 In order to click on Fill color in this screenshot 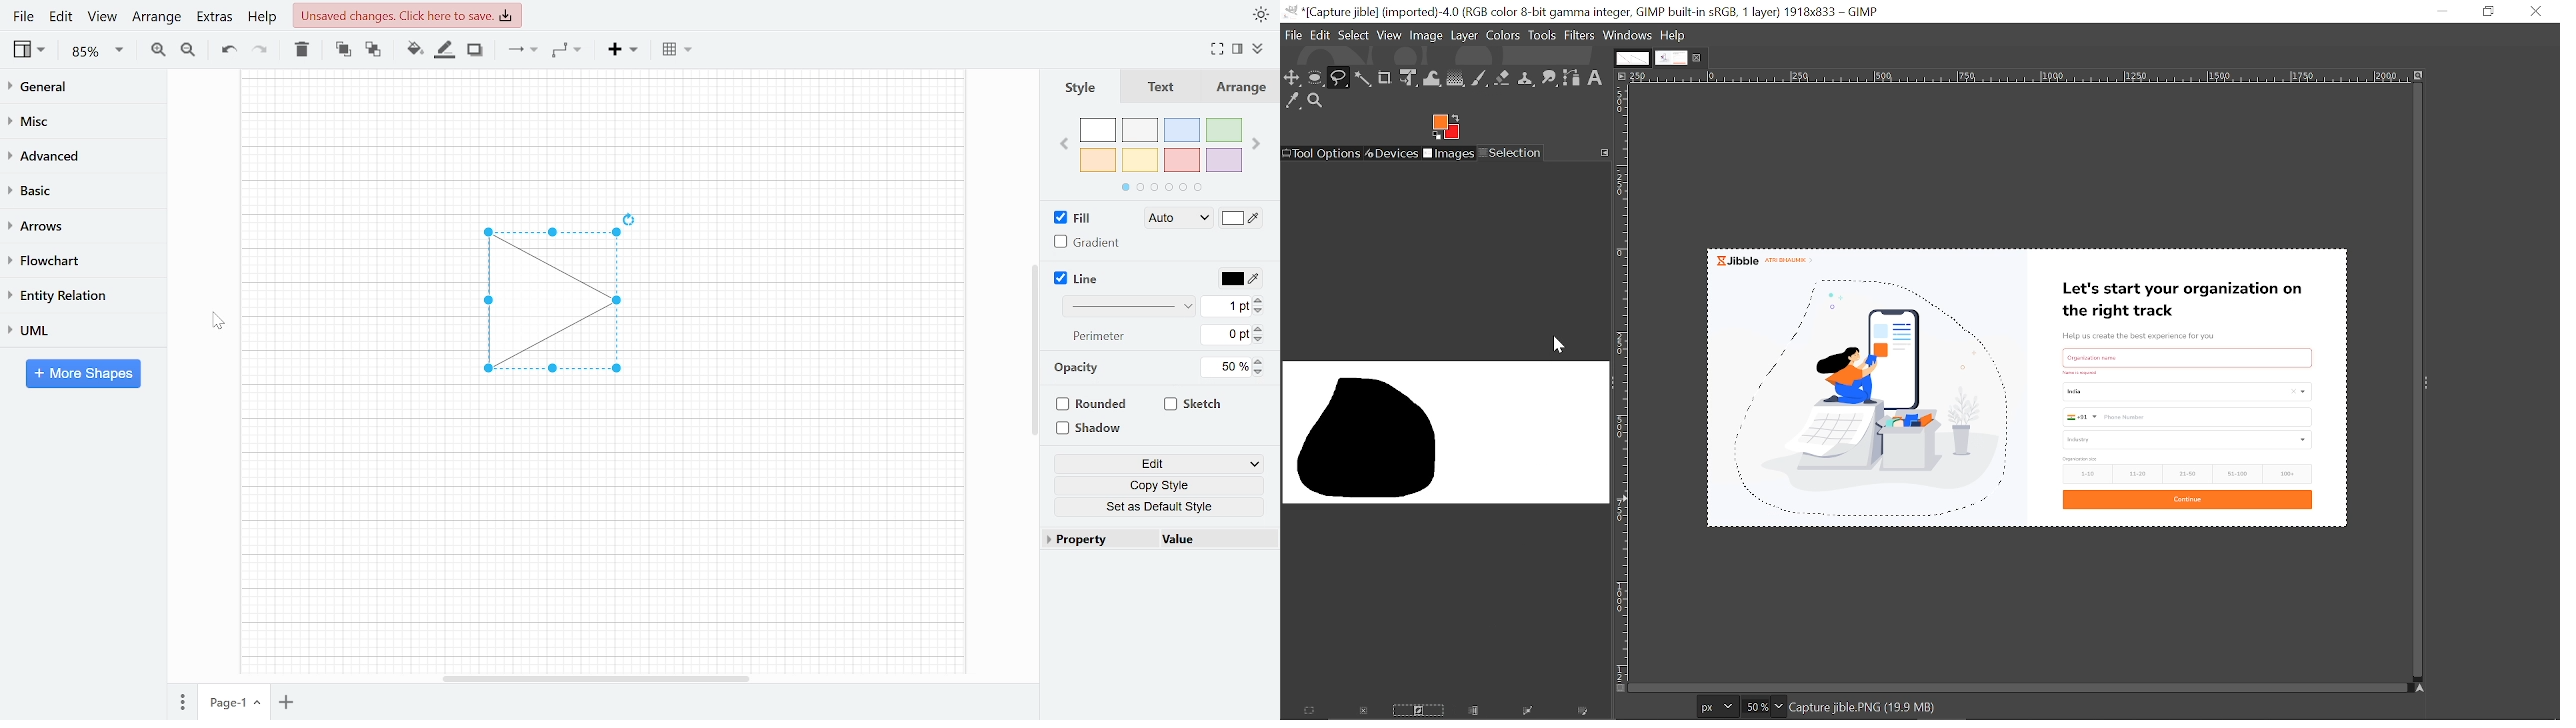, I will do `click(1242, 220)`.